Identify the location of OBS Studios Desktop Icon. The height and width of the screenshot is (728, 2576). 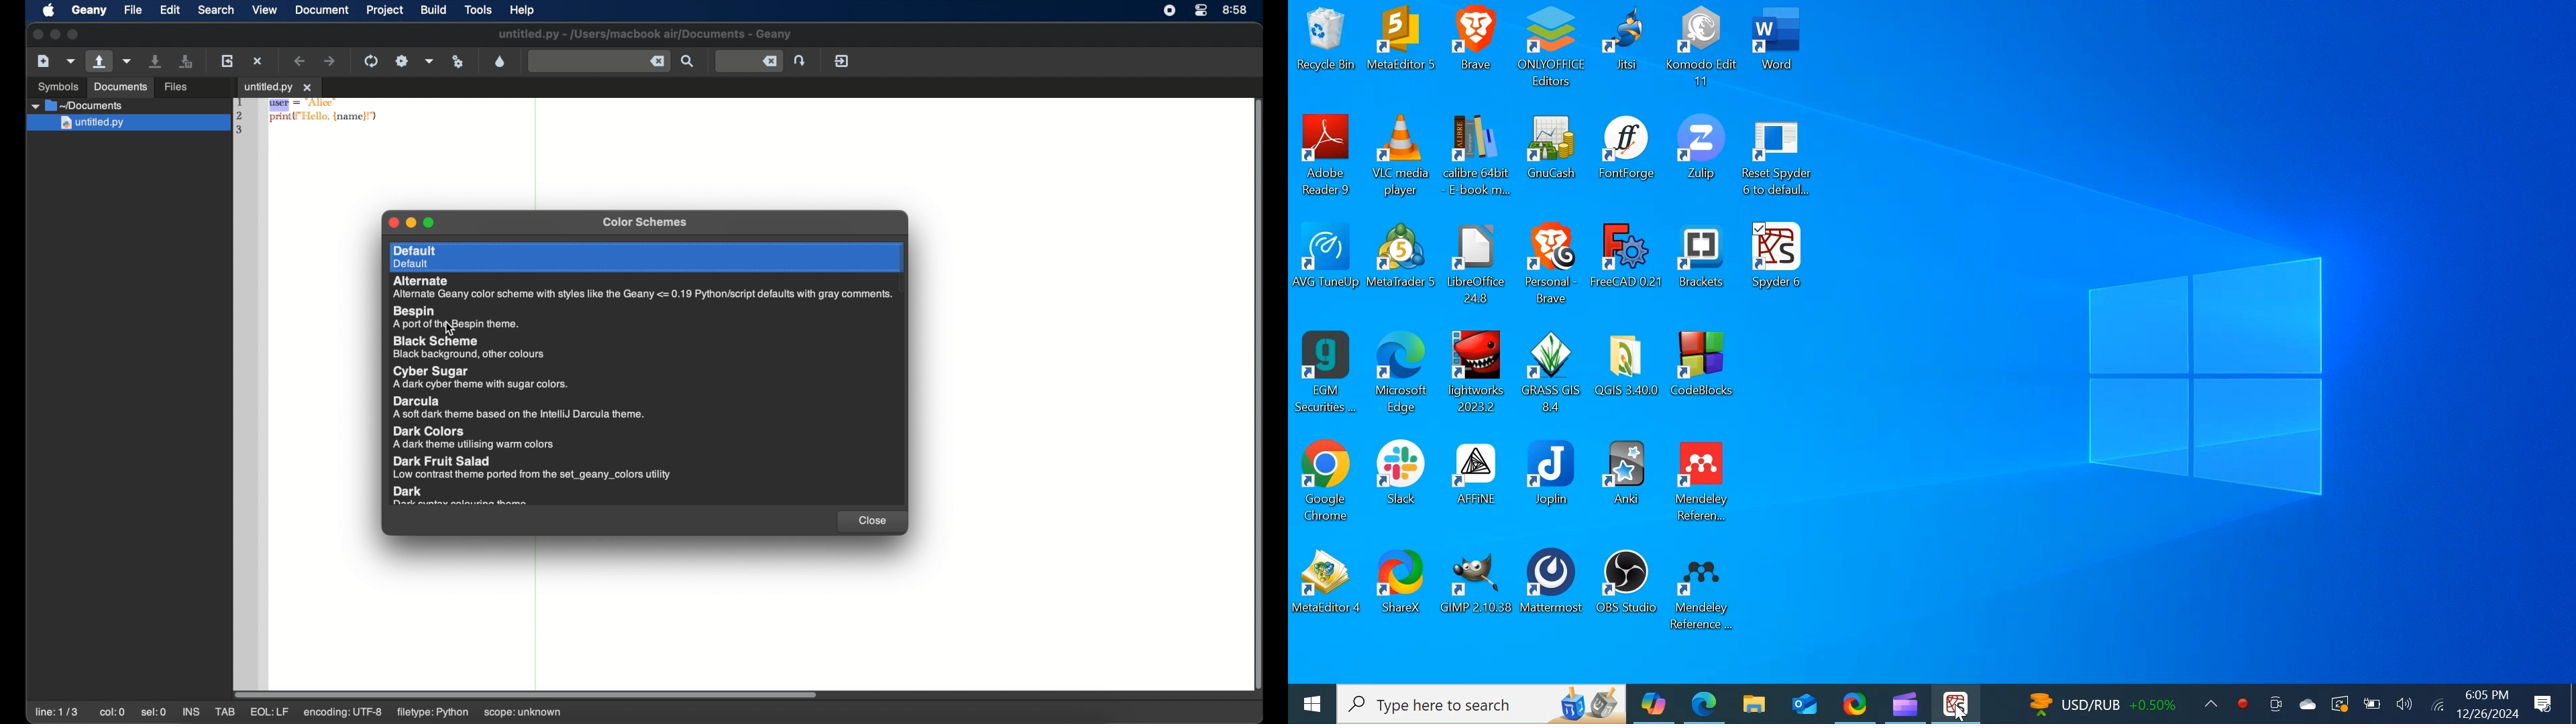
(1627, 587).